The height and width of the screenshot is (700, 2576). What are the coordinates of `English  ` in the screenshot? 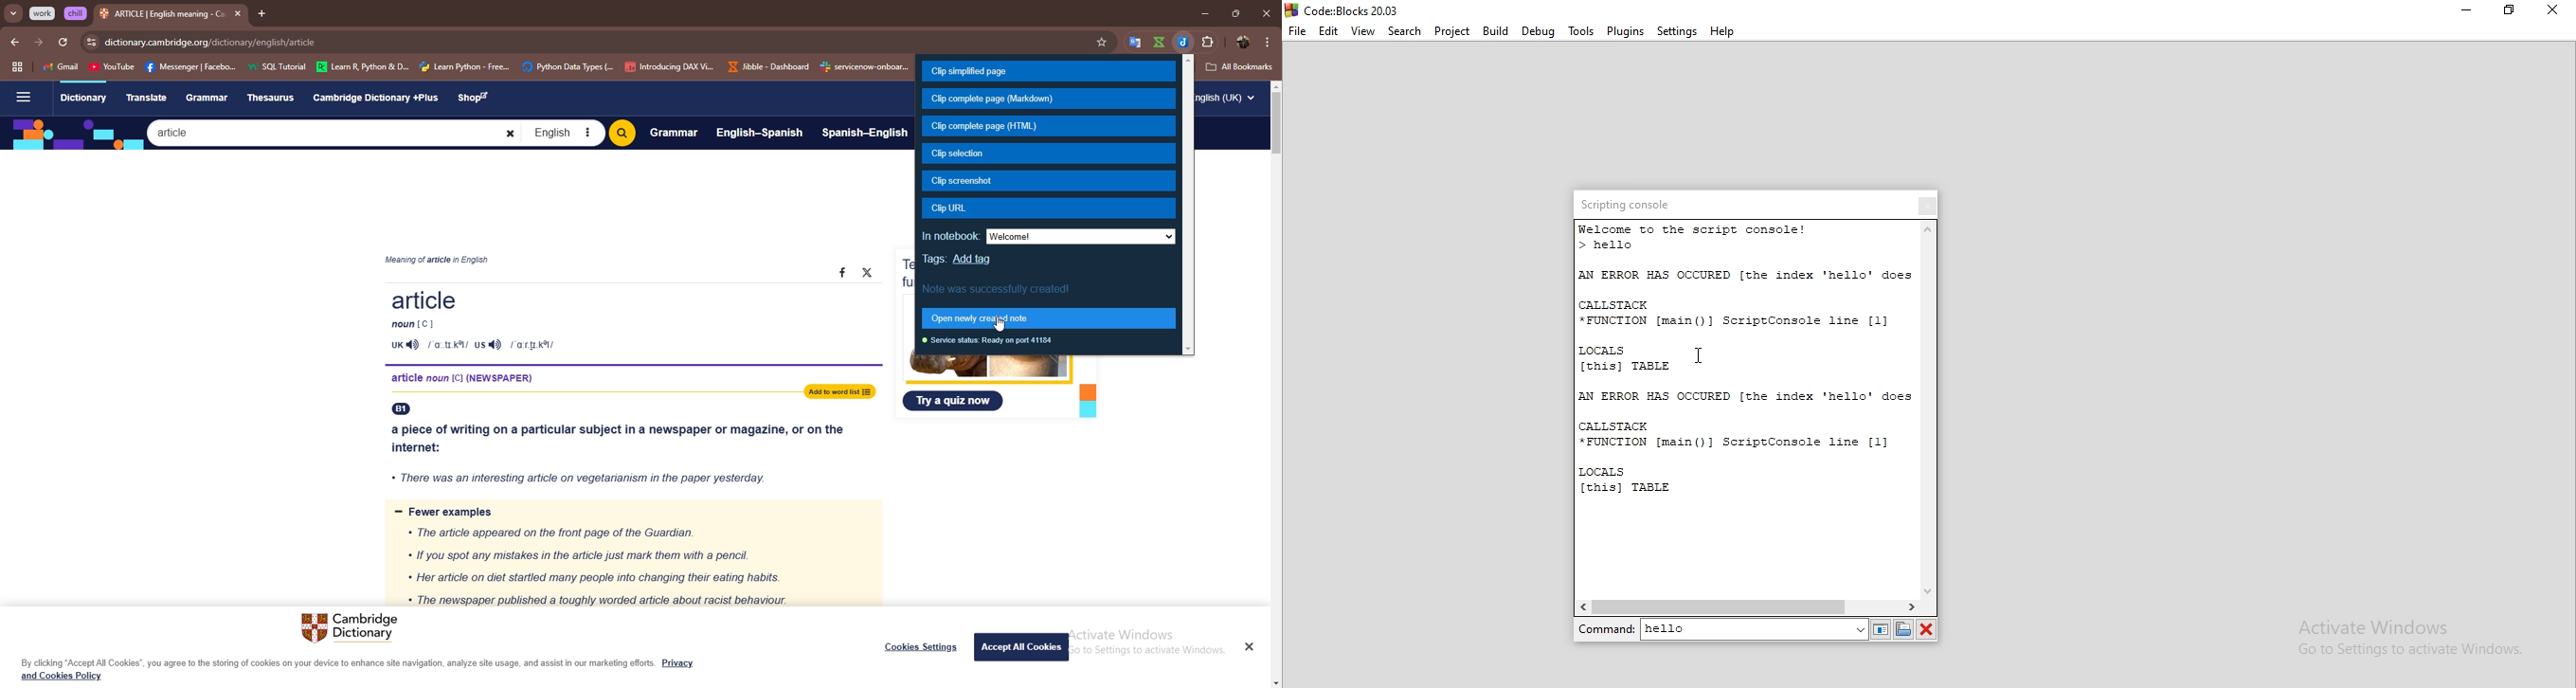 It's located at (563, 133).